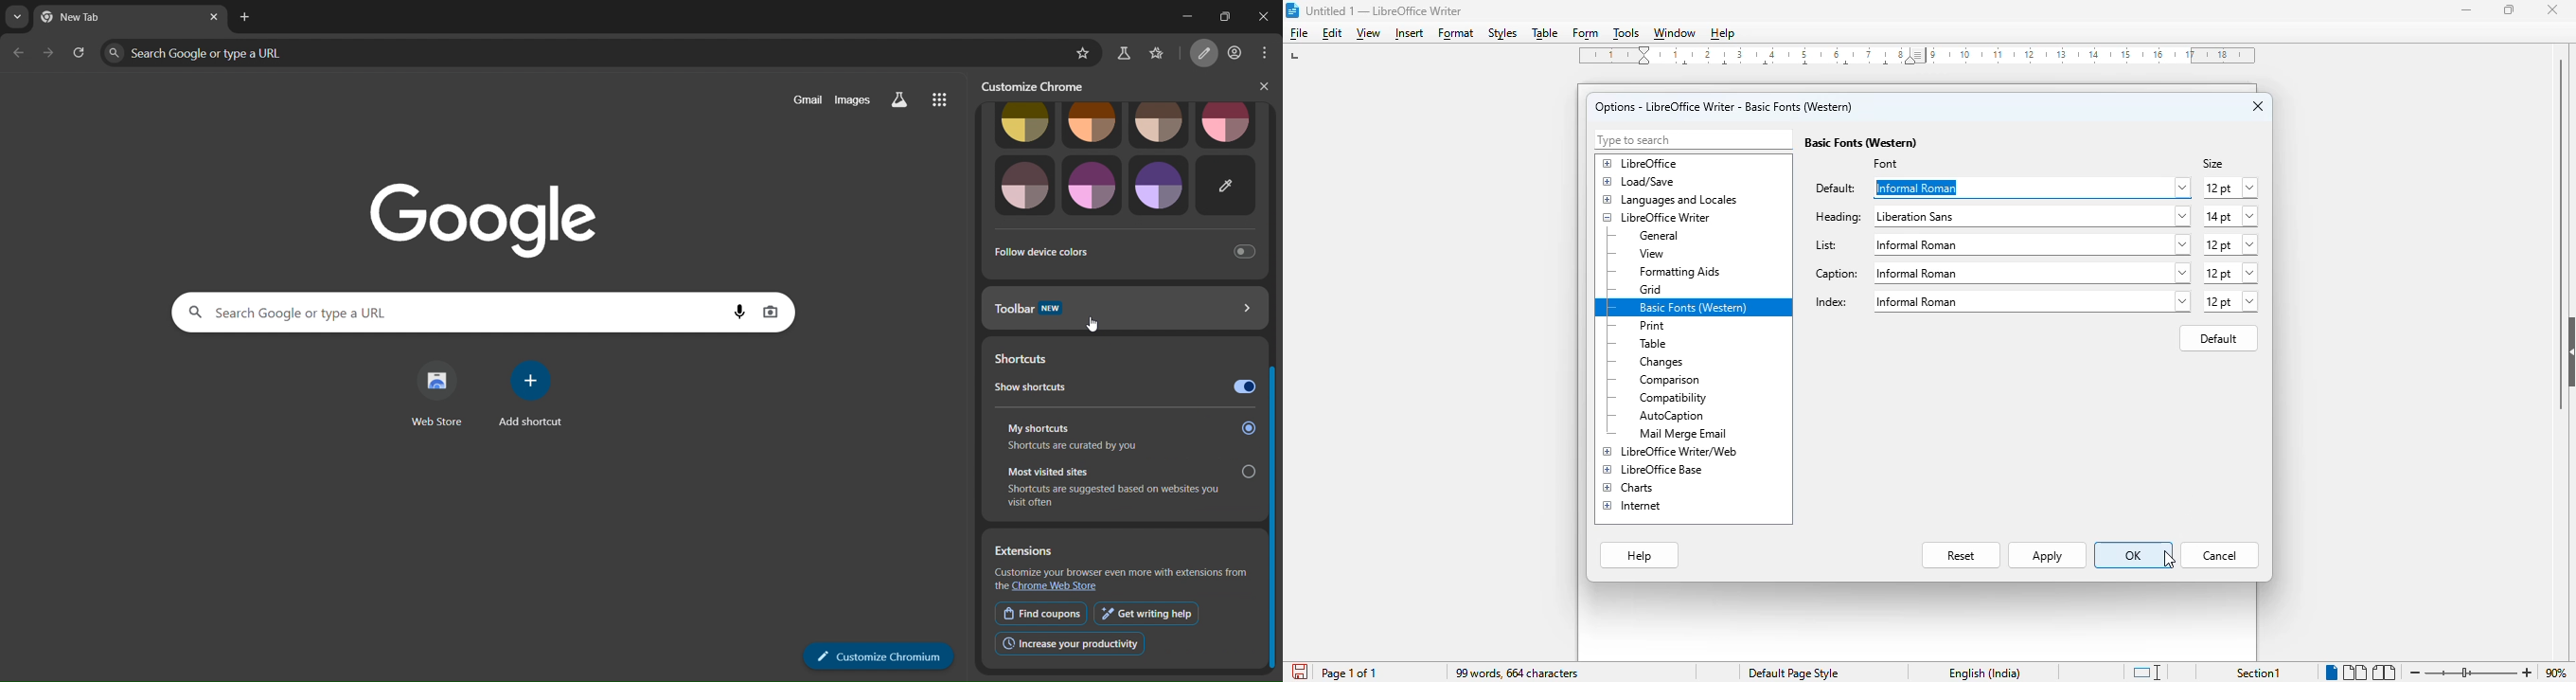 The width and height of the screenshot is (2576, 700). What do you see at coordinates (1844, 65) in the screenshot?
I see `center tab` at bounding box center [1844, 65].